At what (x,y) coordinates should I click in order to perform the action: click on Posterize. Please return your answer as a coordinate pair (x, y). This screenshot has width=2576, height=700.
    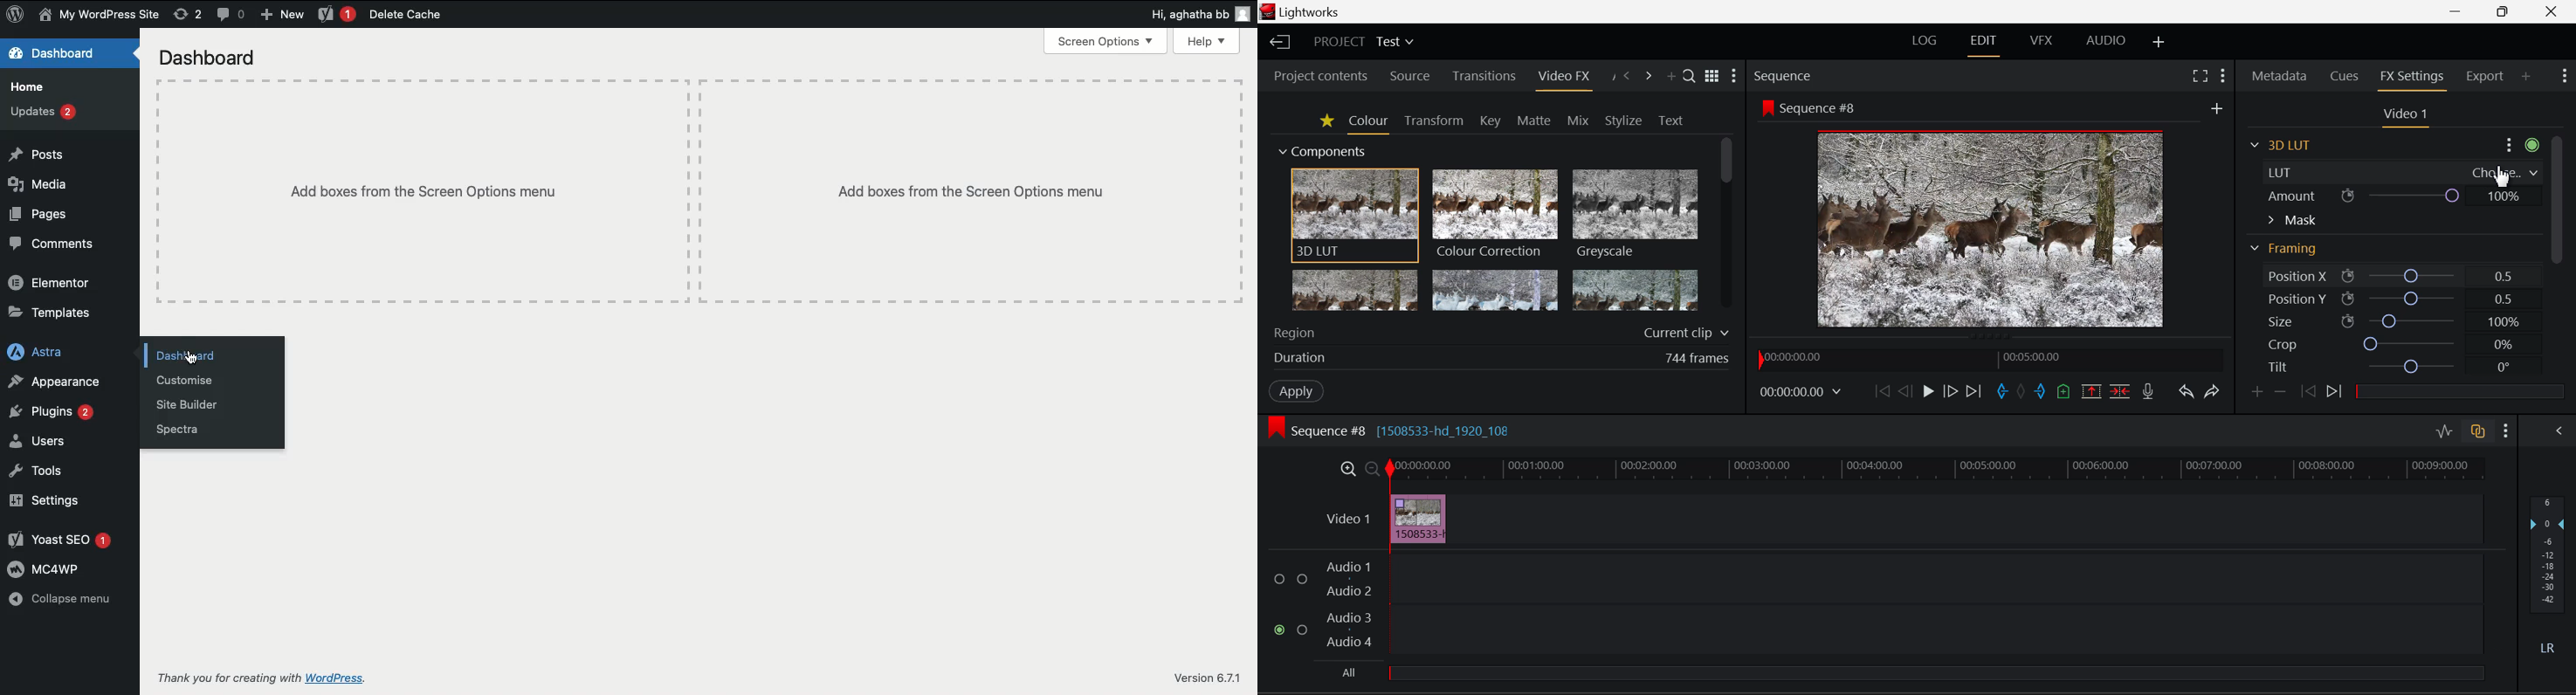
    Looking at the image, I should click on (1636, 291).